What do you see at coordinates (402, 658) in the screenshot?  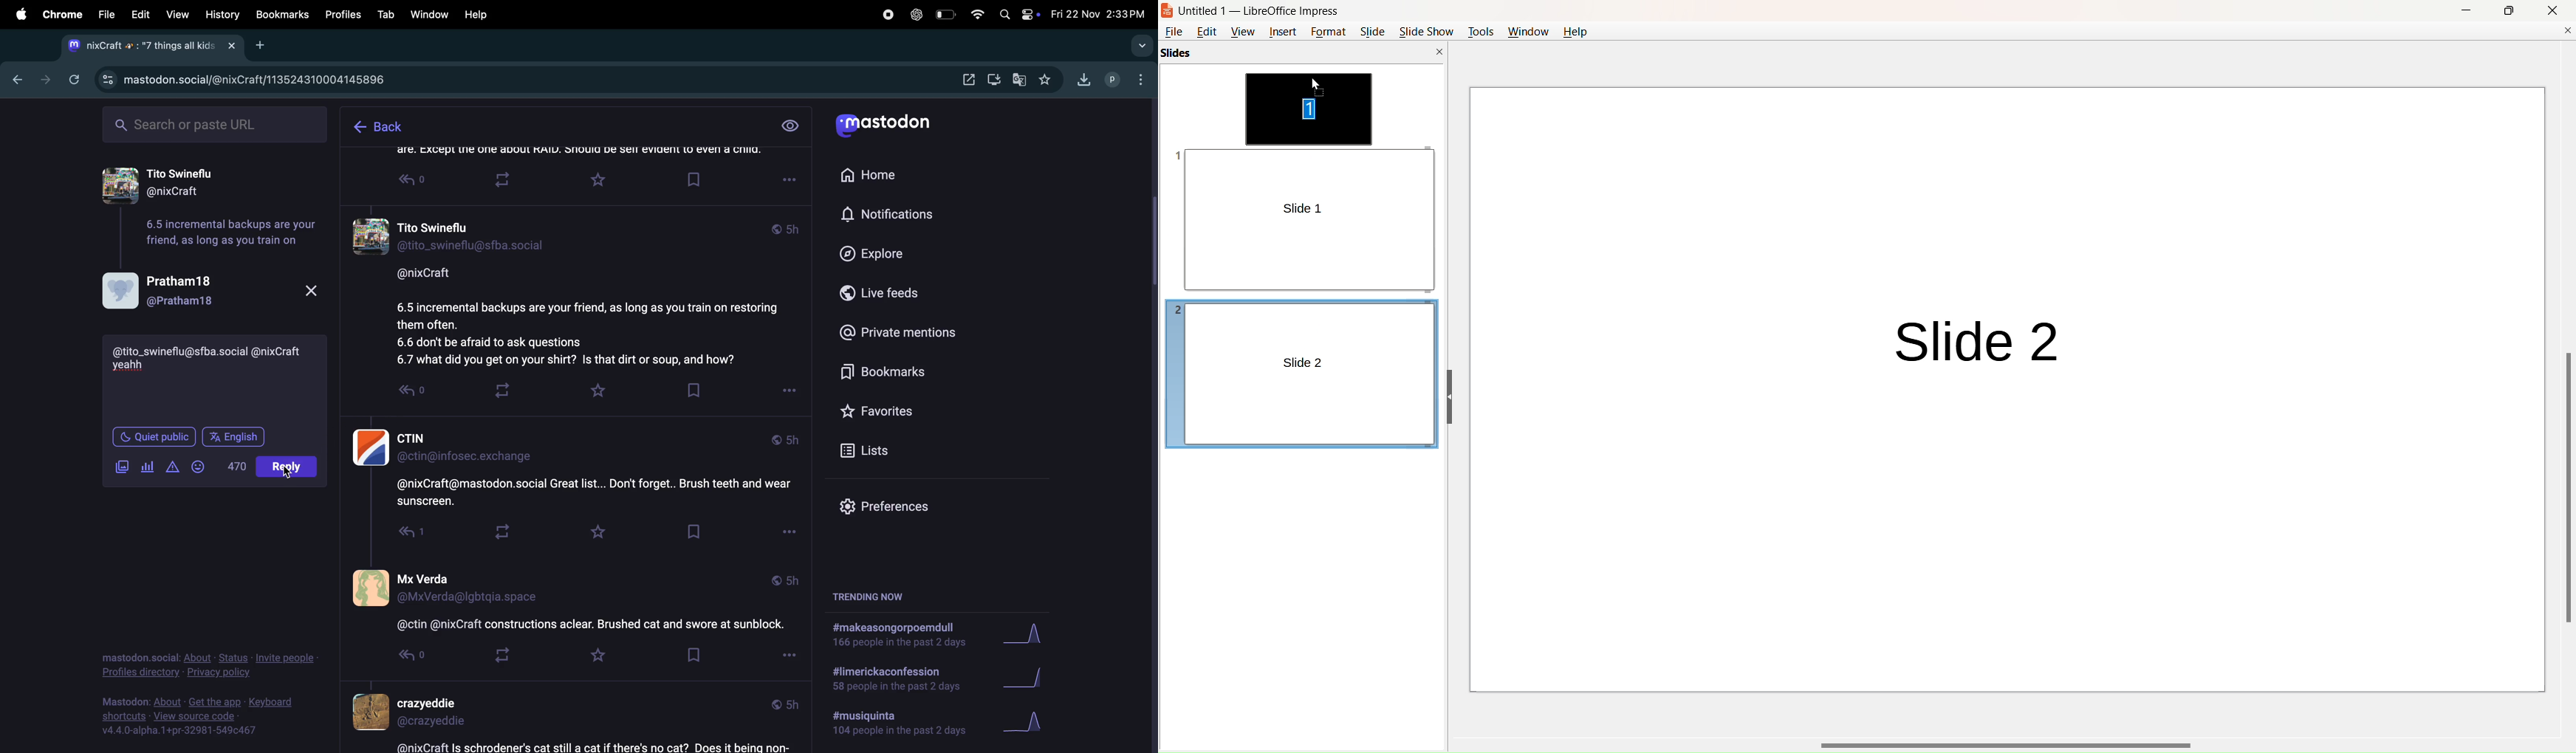 I see `Read` at bounding box center [402, 658].